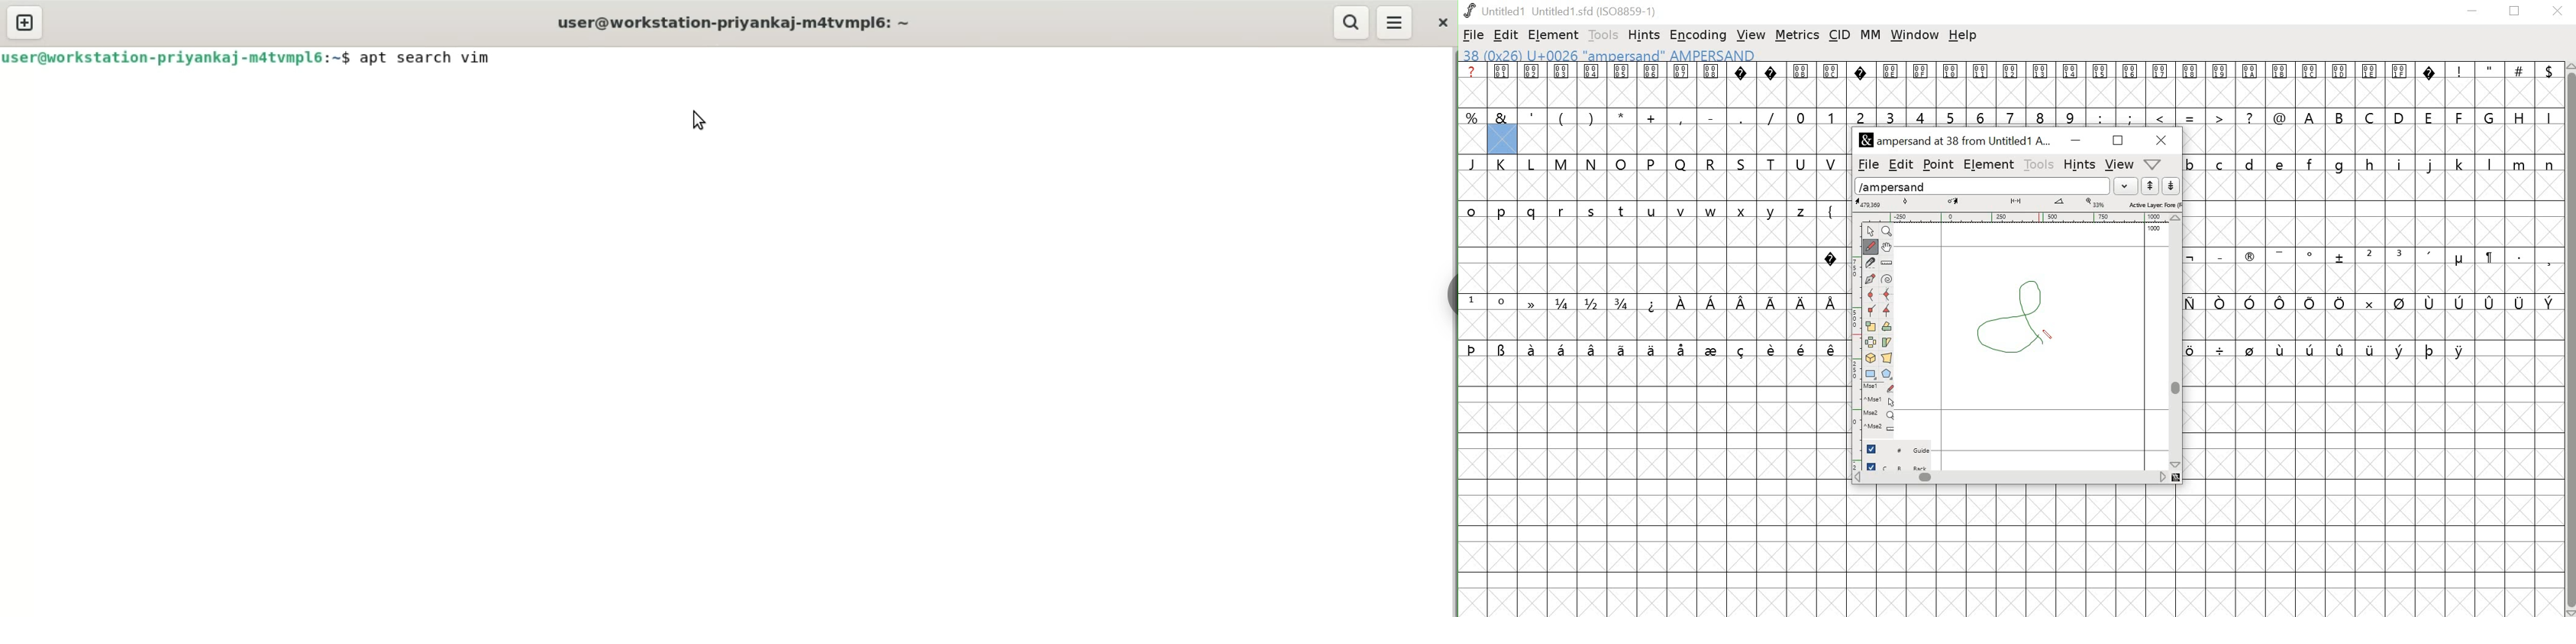 The width and height of the screenshot is (2576, 644). What do you see at coordinates (2520, 302) in the screenshot?
I see `symbol` at bounding box center [2520, 302].